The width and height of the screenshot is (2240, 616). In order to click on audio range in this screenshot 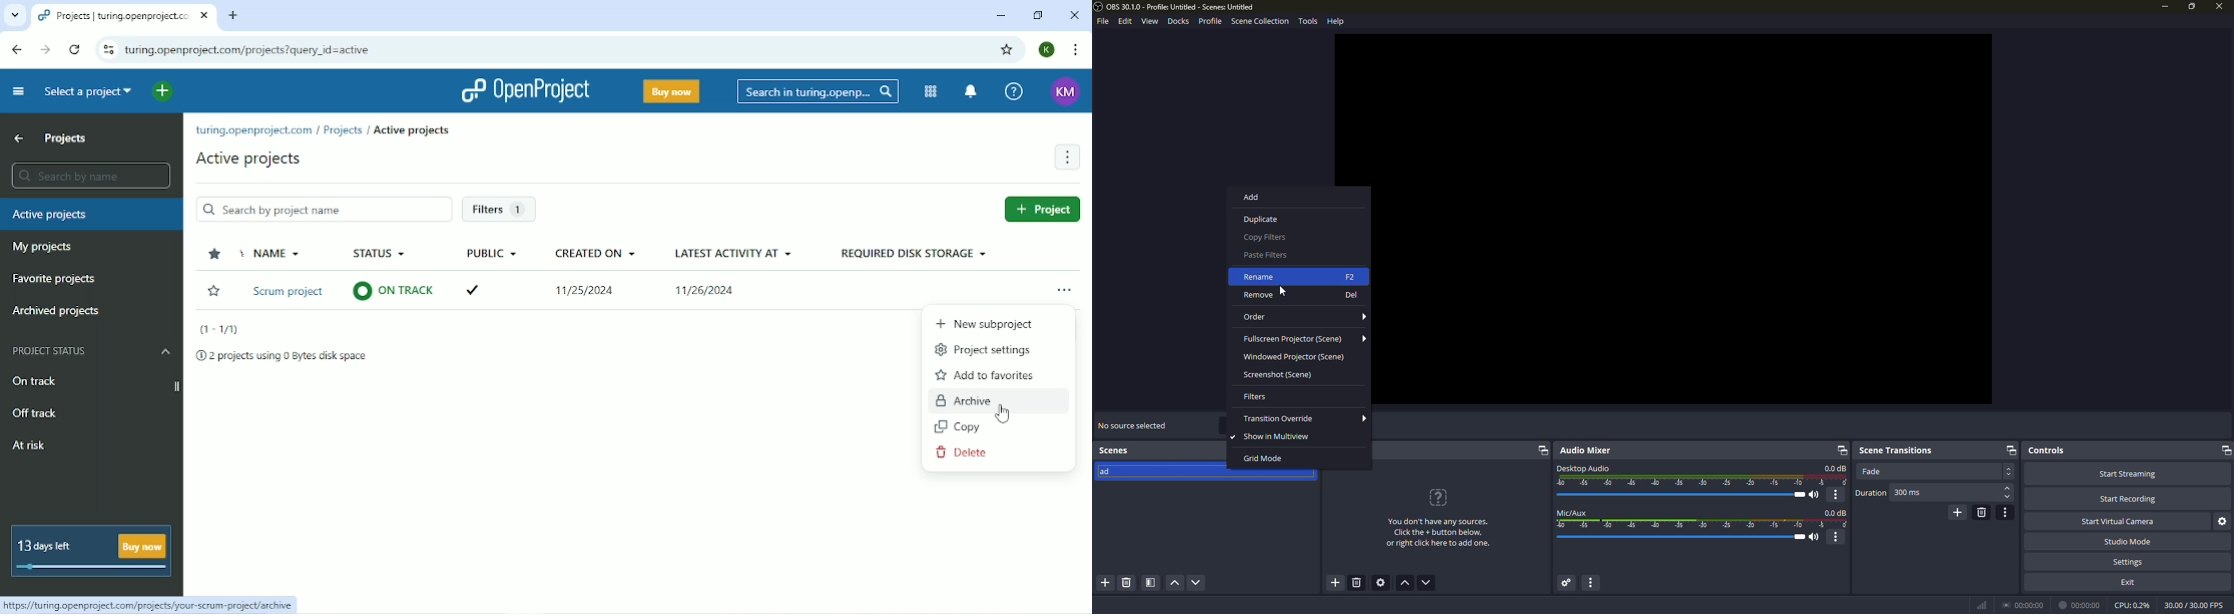, I will do `click(1703, 481)`.